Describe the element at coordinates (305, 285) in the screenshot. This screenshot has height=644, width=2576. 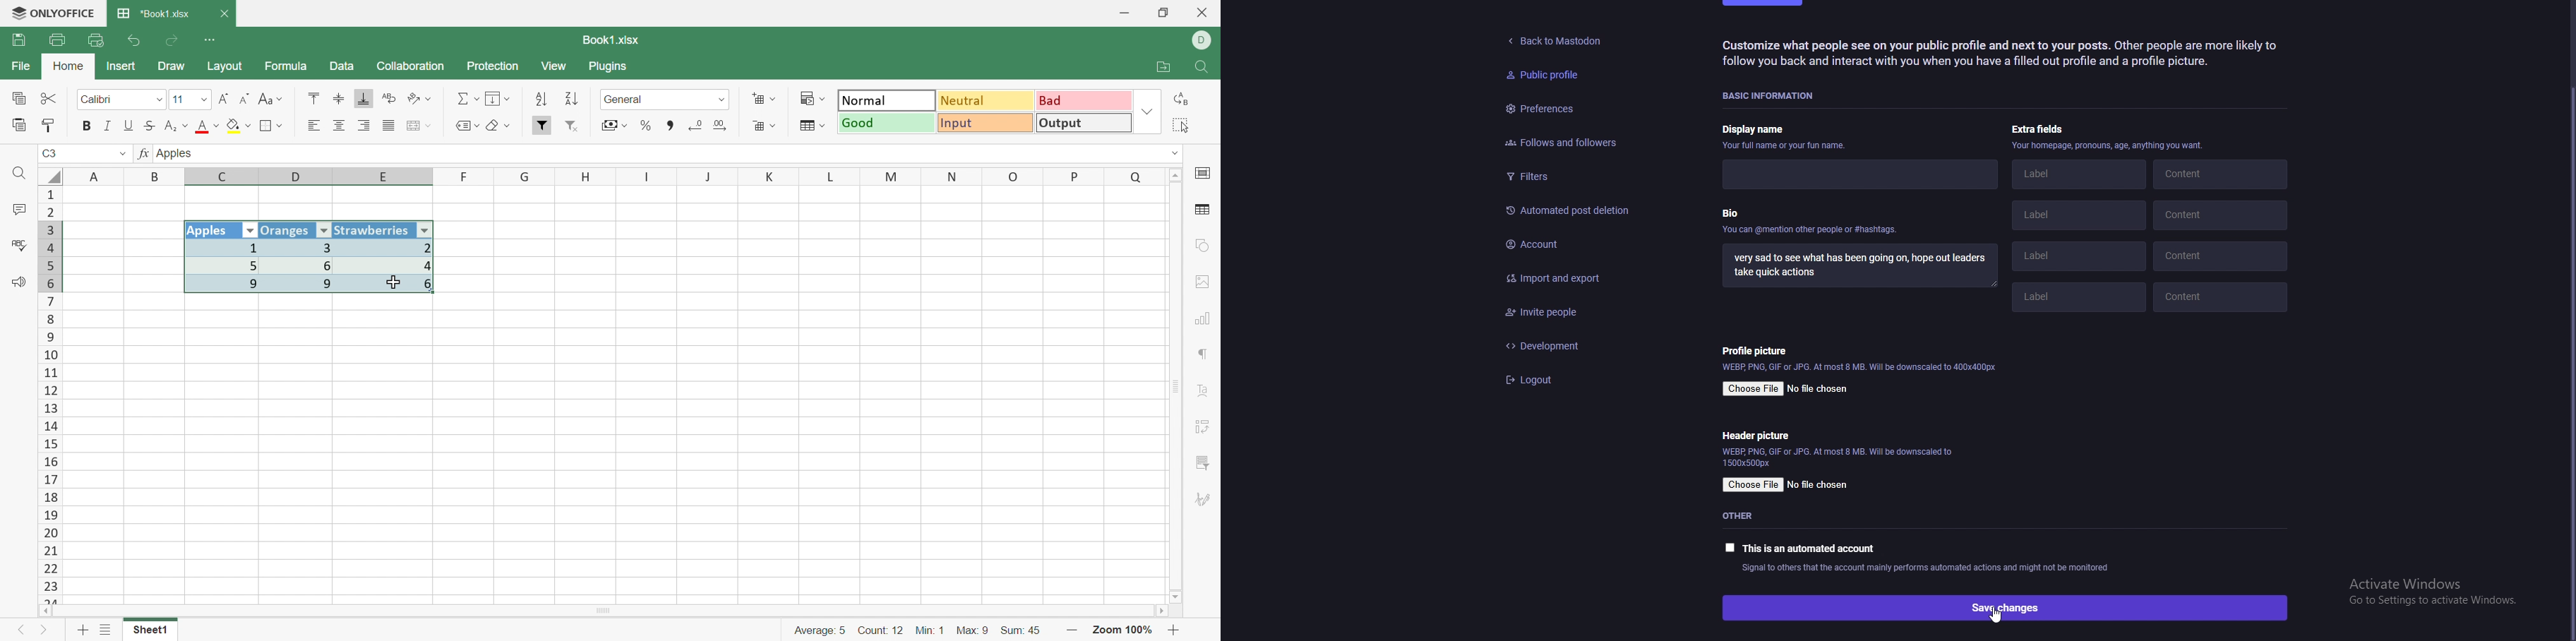
I see `9` at that location.